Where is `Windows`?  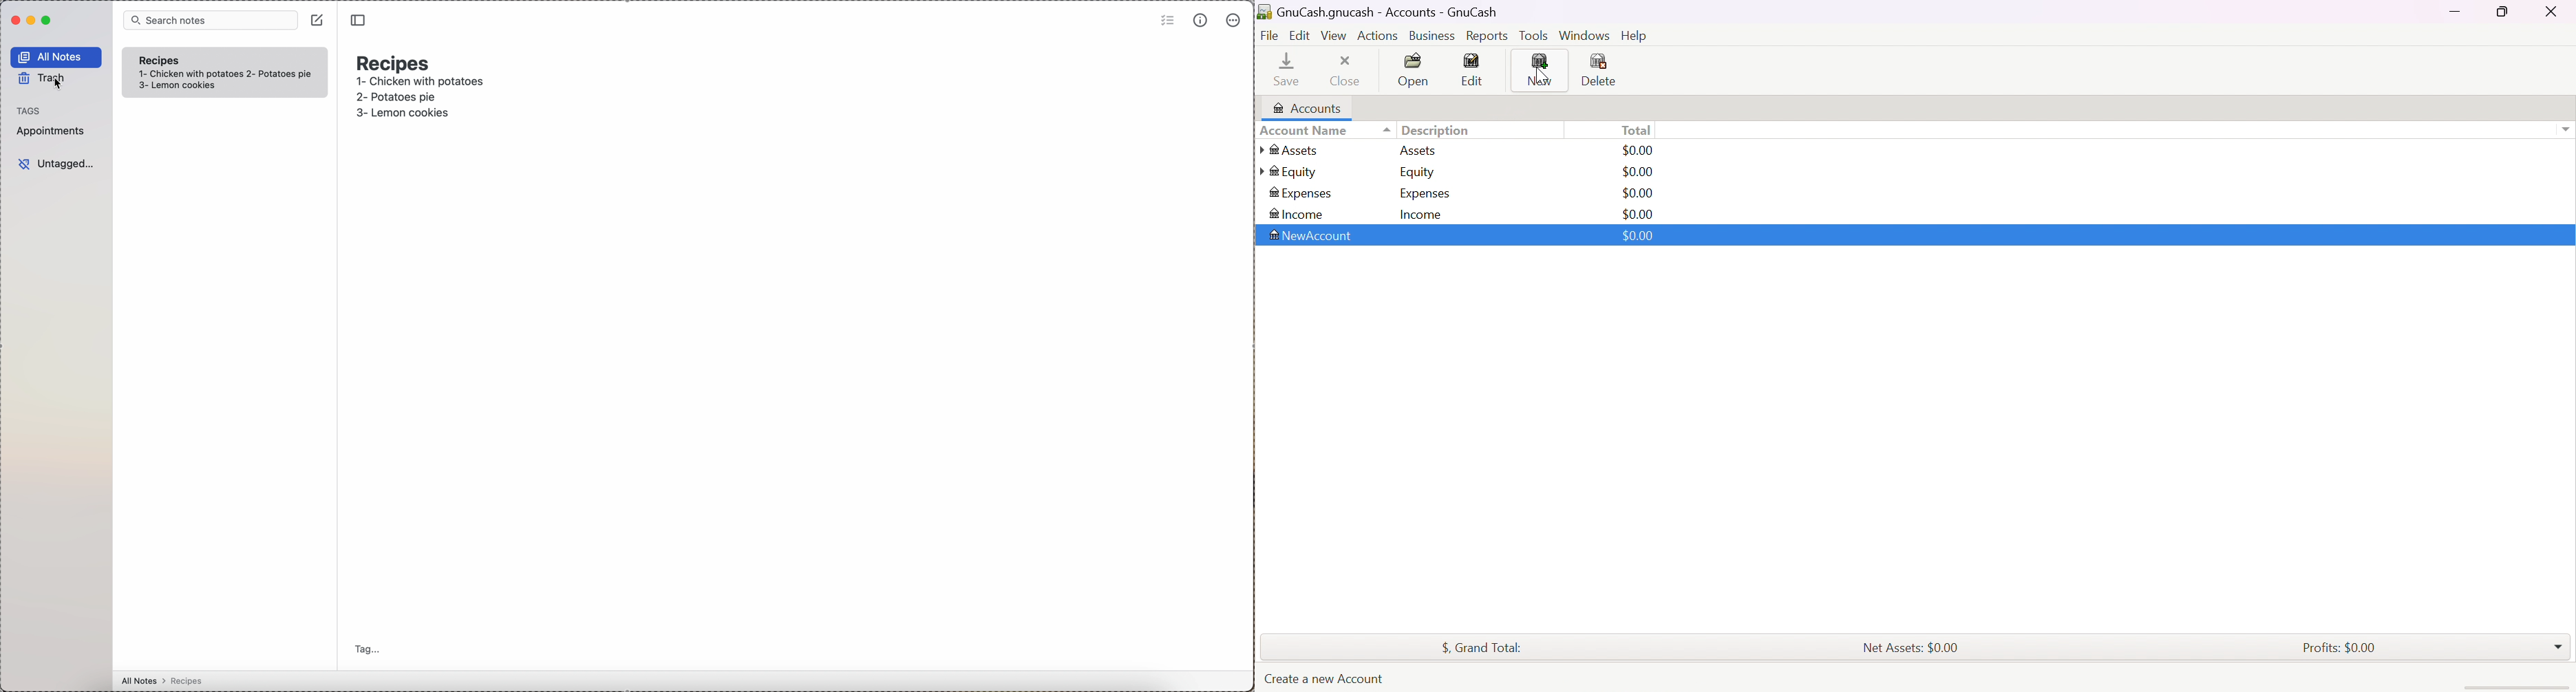 Windows is located at coordinates (1584, 34).